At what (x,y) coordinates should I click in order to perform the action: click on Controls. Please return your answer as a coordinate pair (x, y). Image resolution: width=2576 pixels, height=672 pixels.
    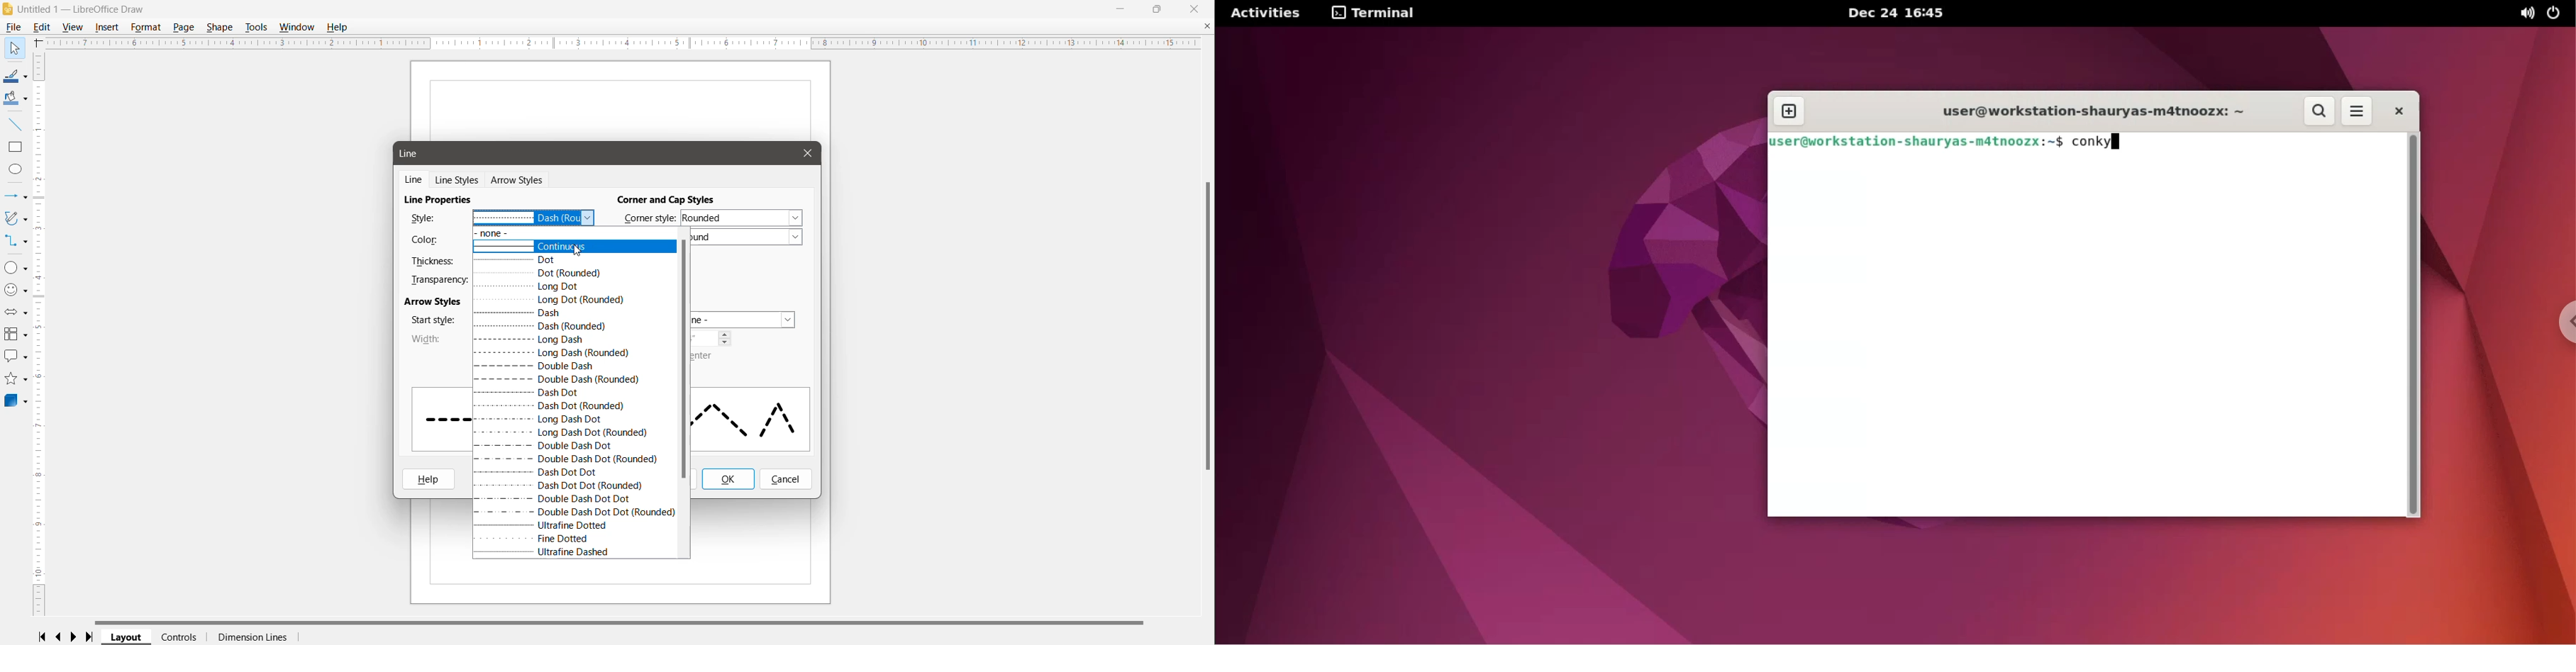
    Looking at the image, I should click on (180, 638).